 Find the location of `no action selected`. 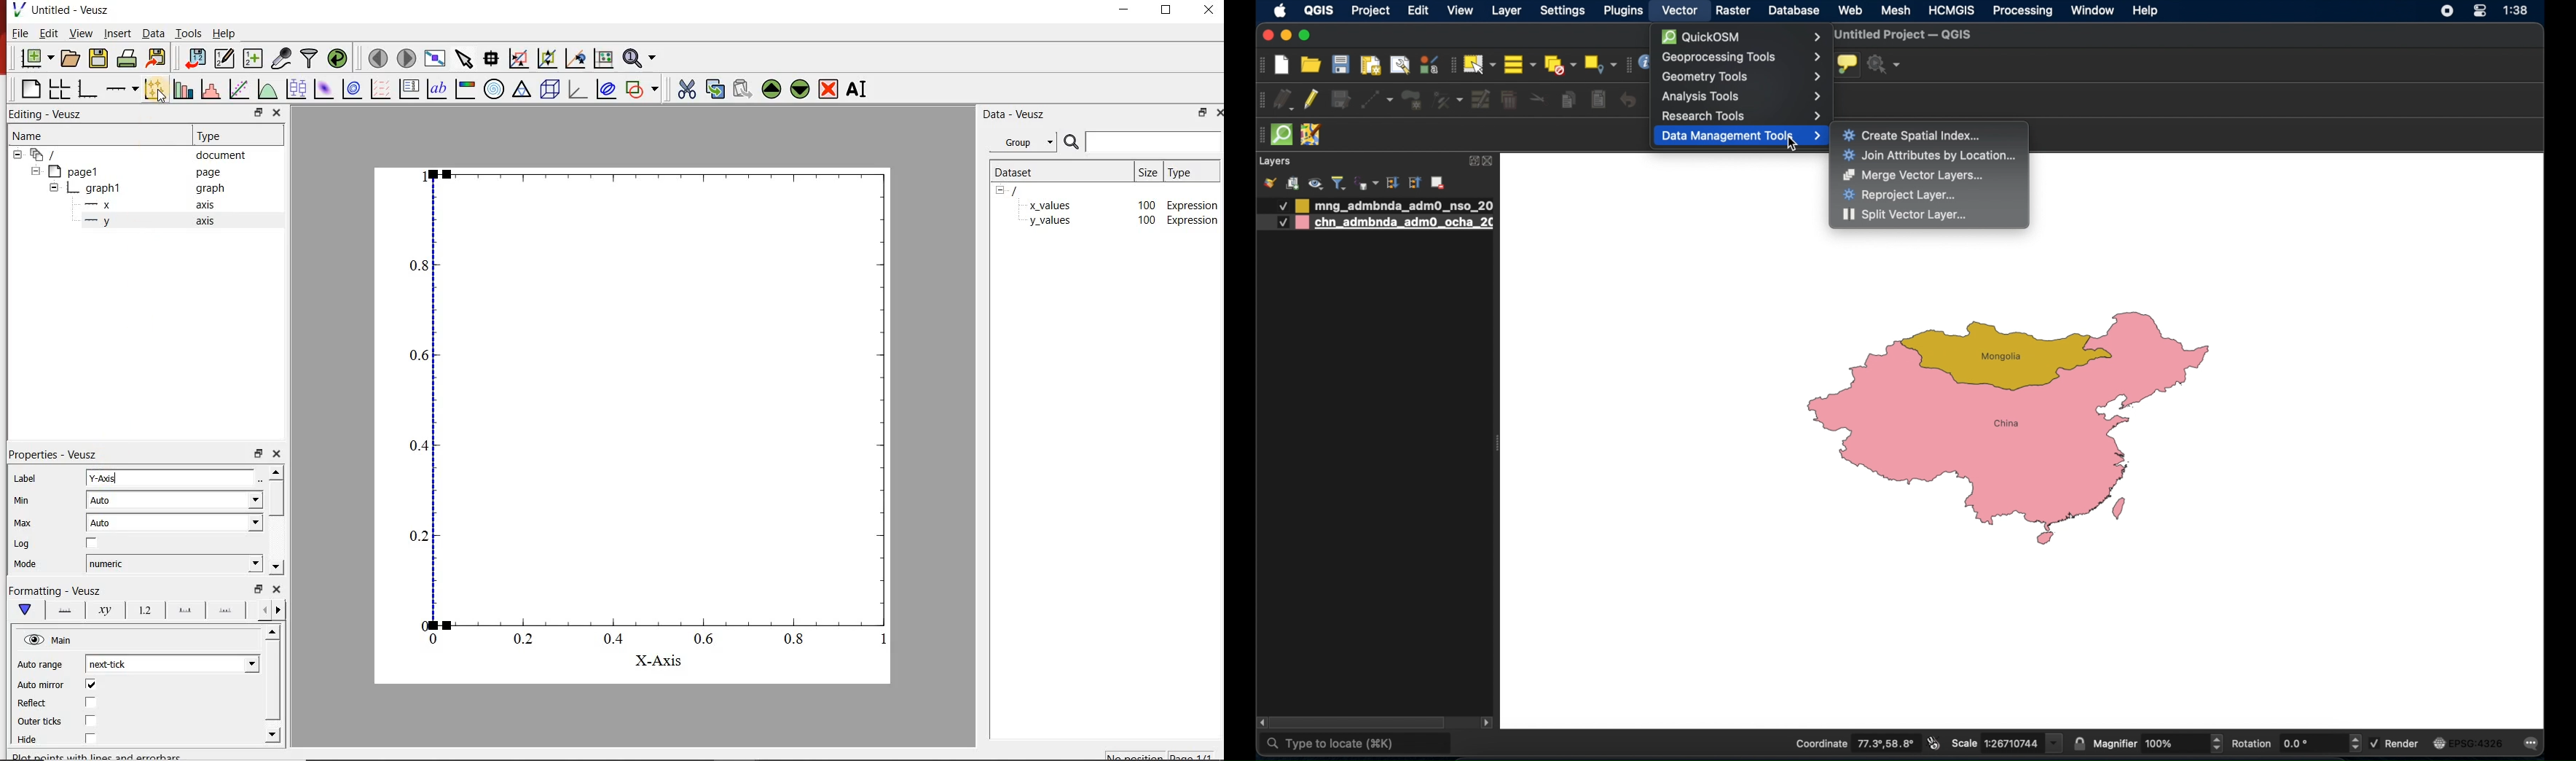

no action selected is located at coordinates (1887, 66).